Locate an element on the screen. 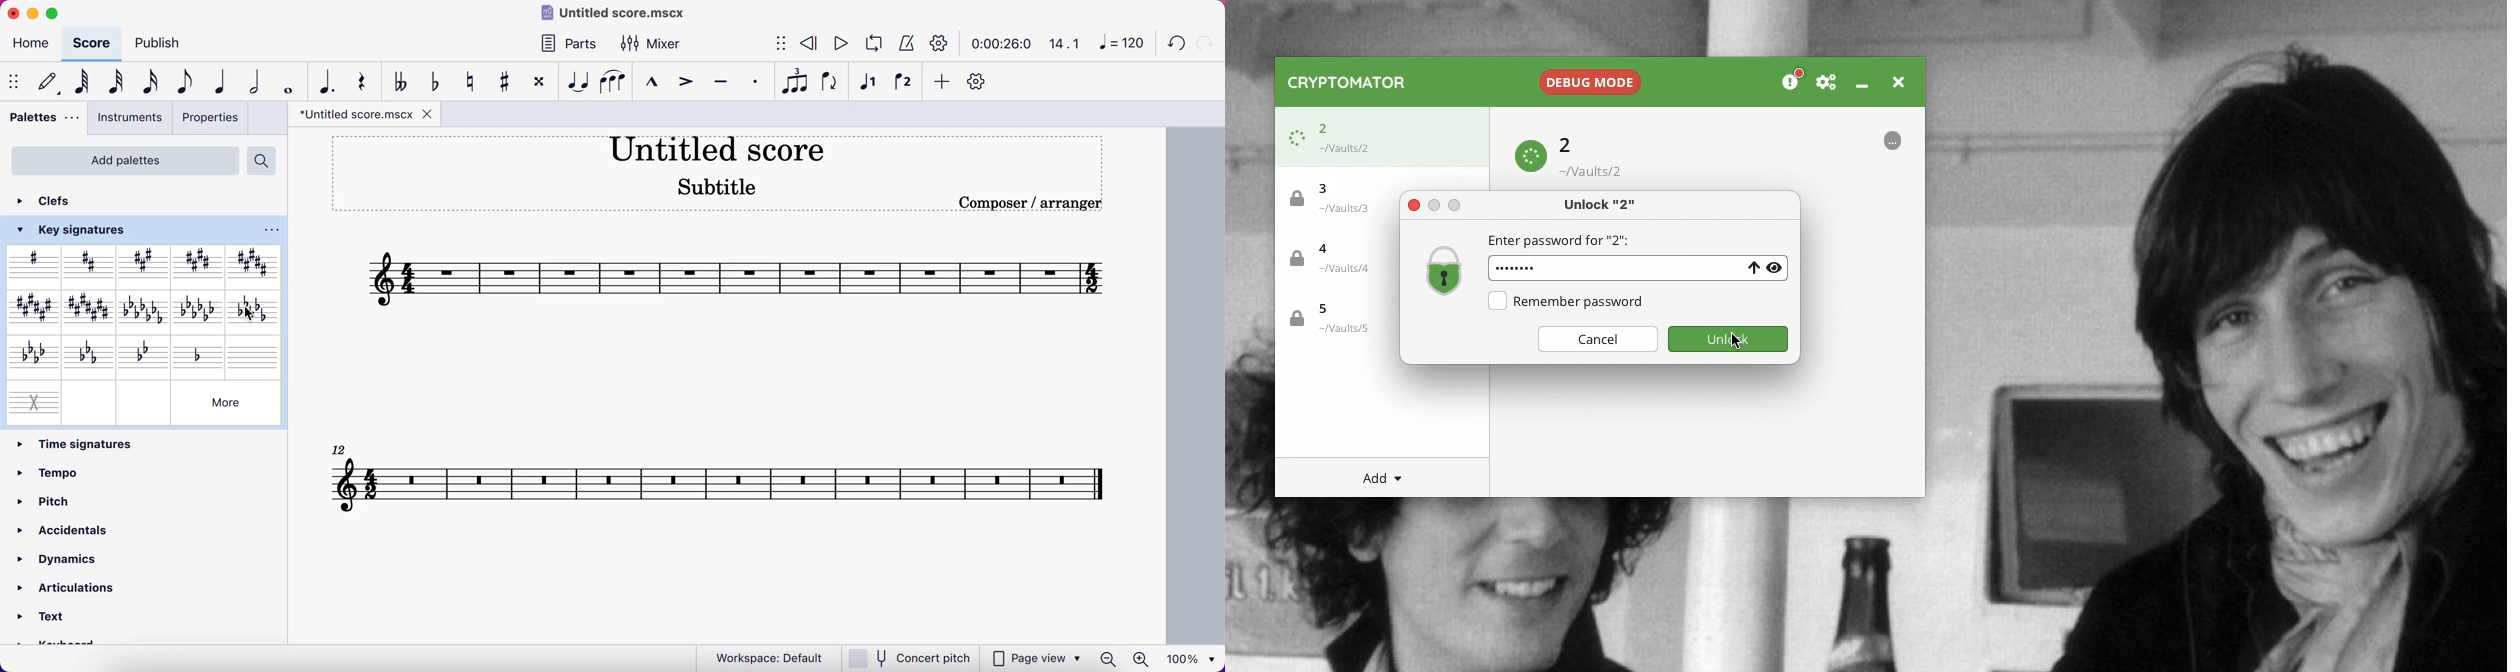  properties is located at coordinates (212, 119).